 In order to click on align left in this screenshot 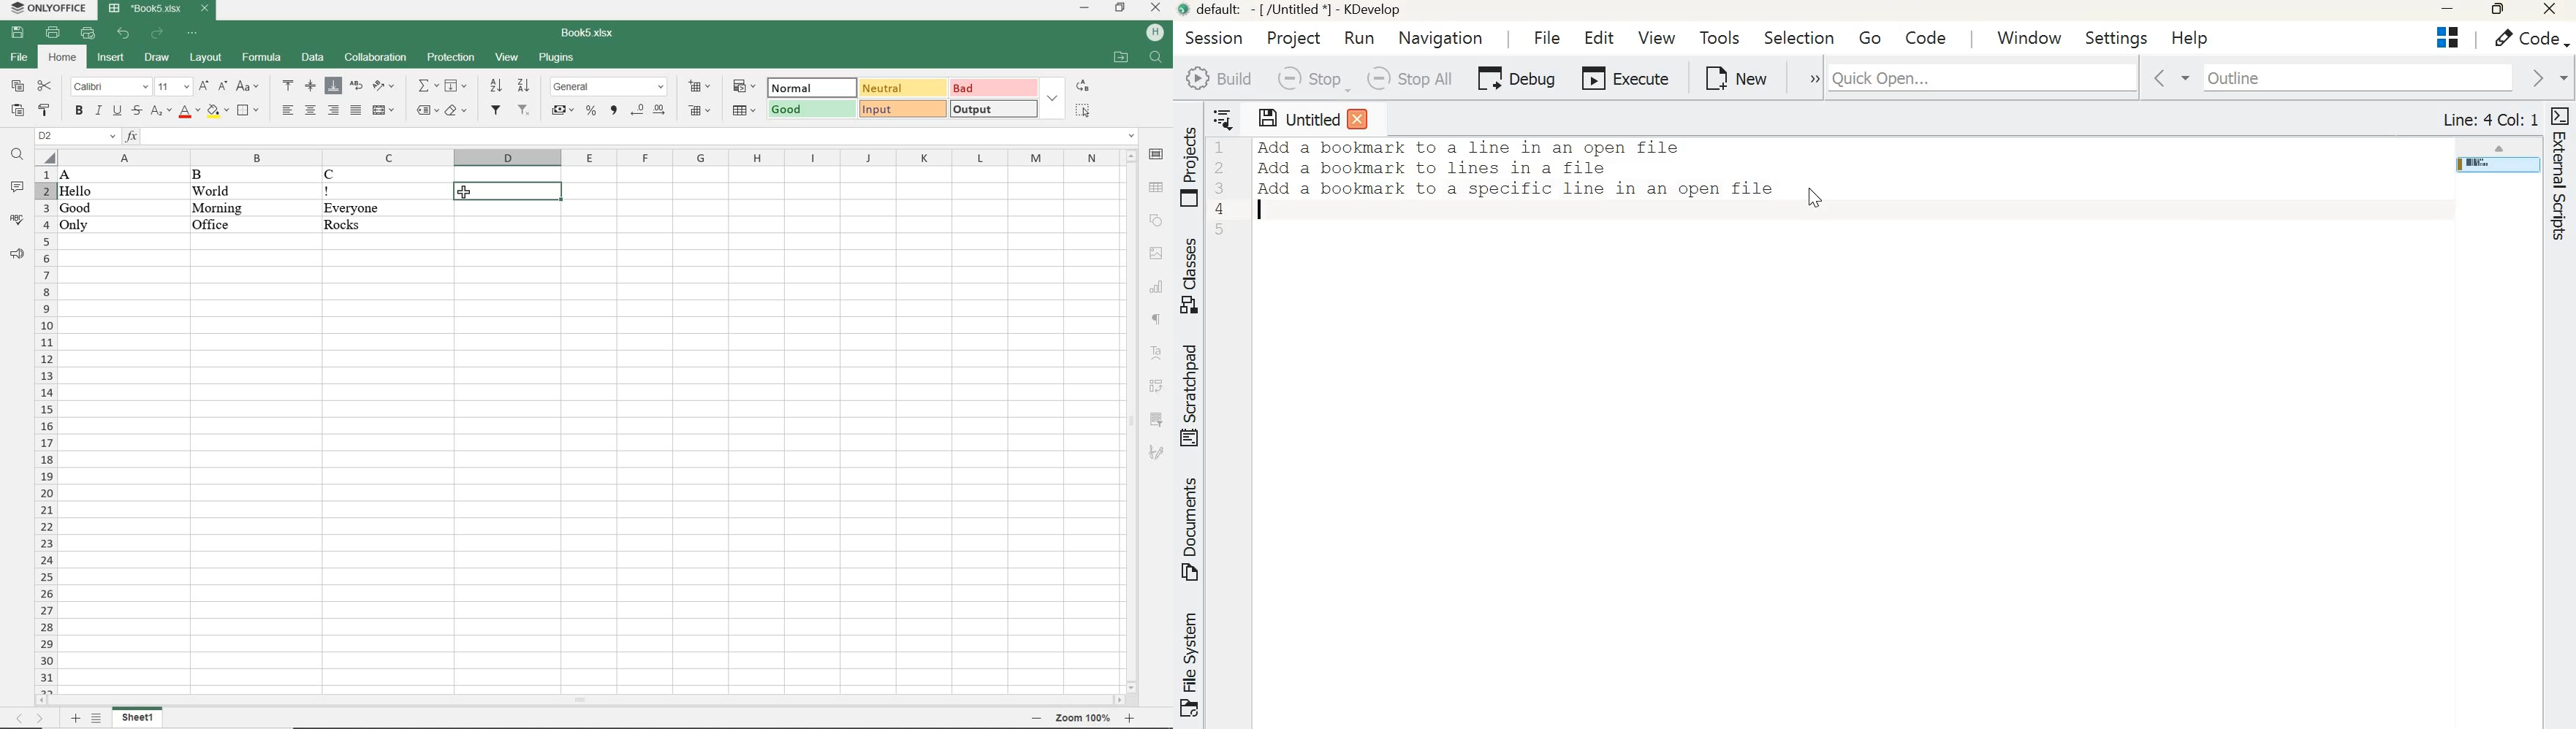, I will do `click(286, 109)`.